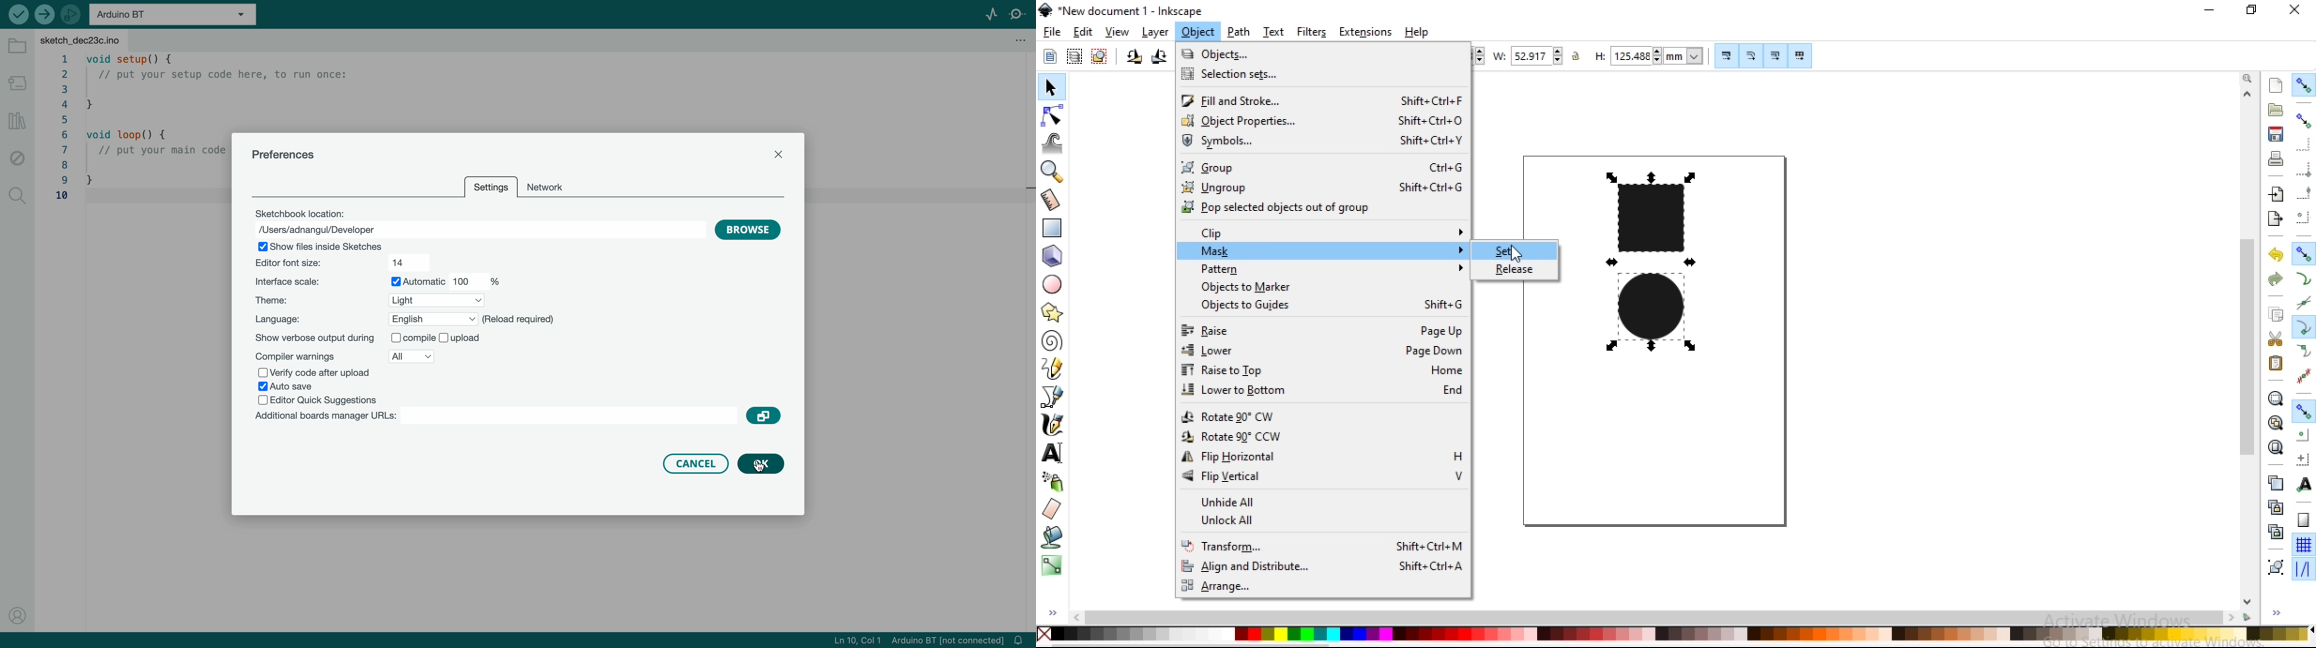  What do you see at coordinates (771, 468) in the screenshot?
I see `curser` at bounding box center [771, 468].